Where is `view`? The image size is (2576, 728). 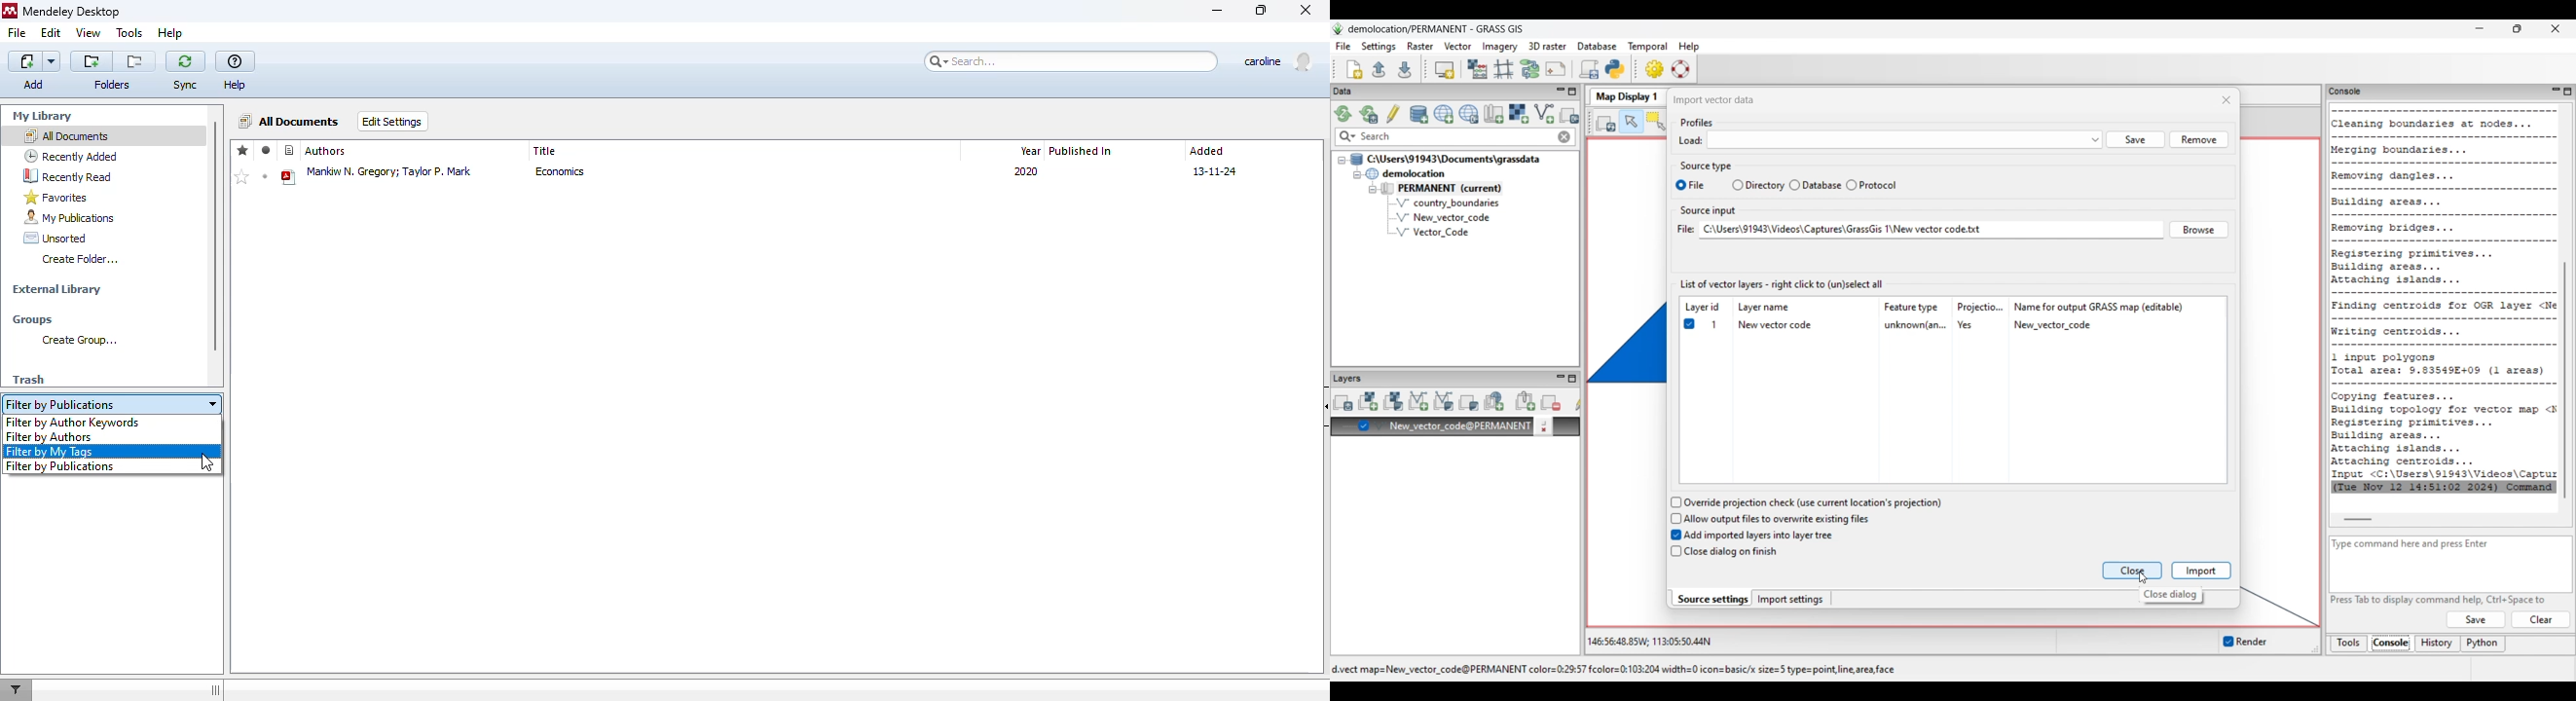
view is located at coordinates (89, 32).